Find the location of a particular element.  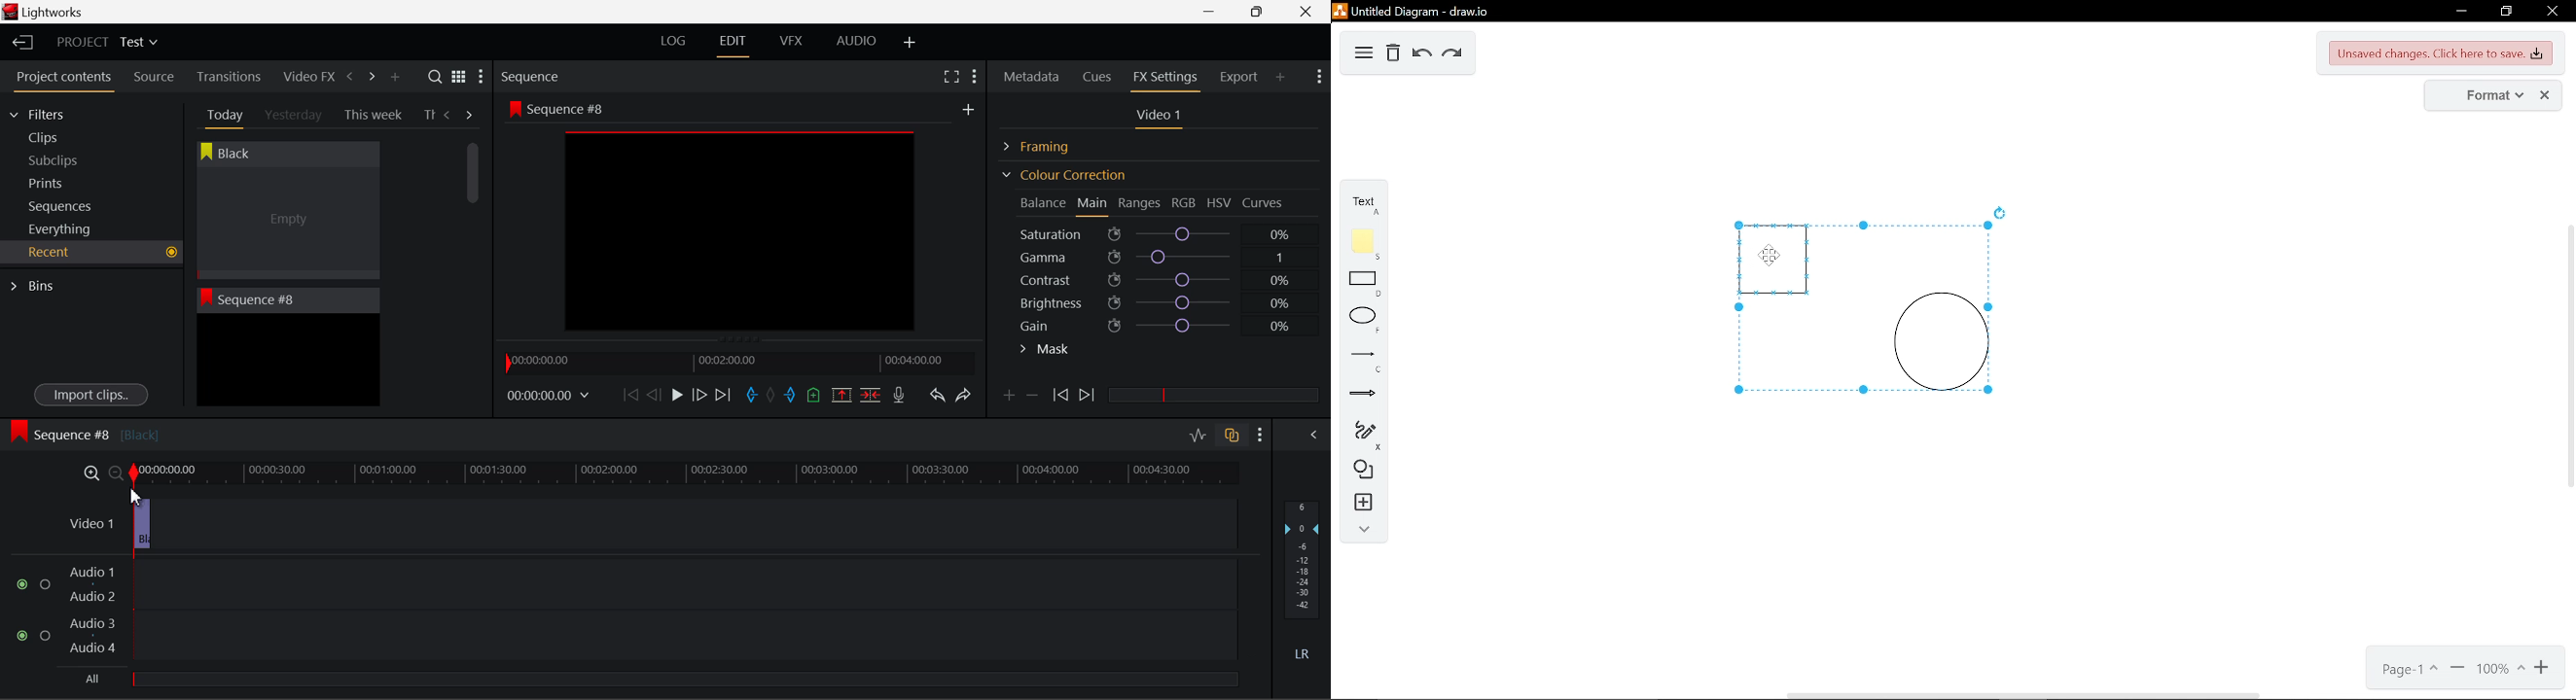

Colour Correction is located at coordinates (1064, 175).